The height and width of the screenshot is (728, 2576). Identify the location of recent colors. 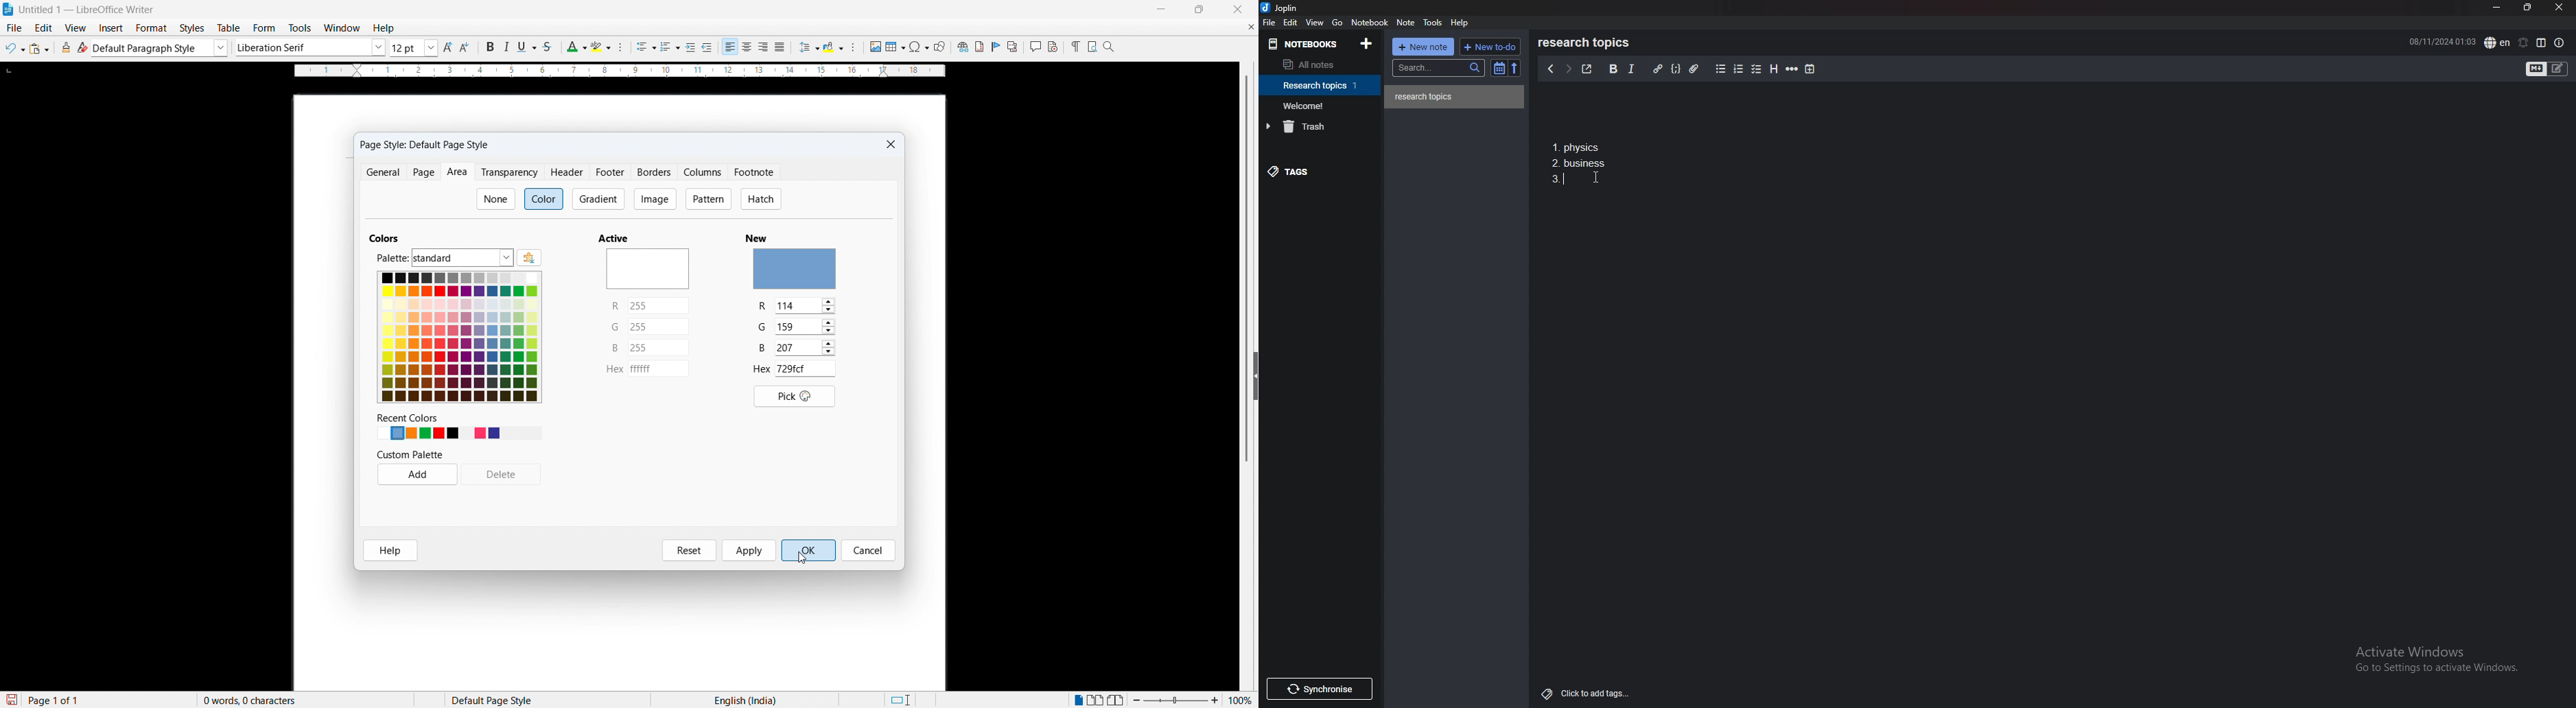
(405, 417).